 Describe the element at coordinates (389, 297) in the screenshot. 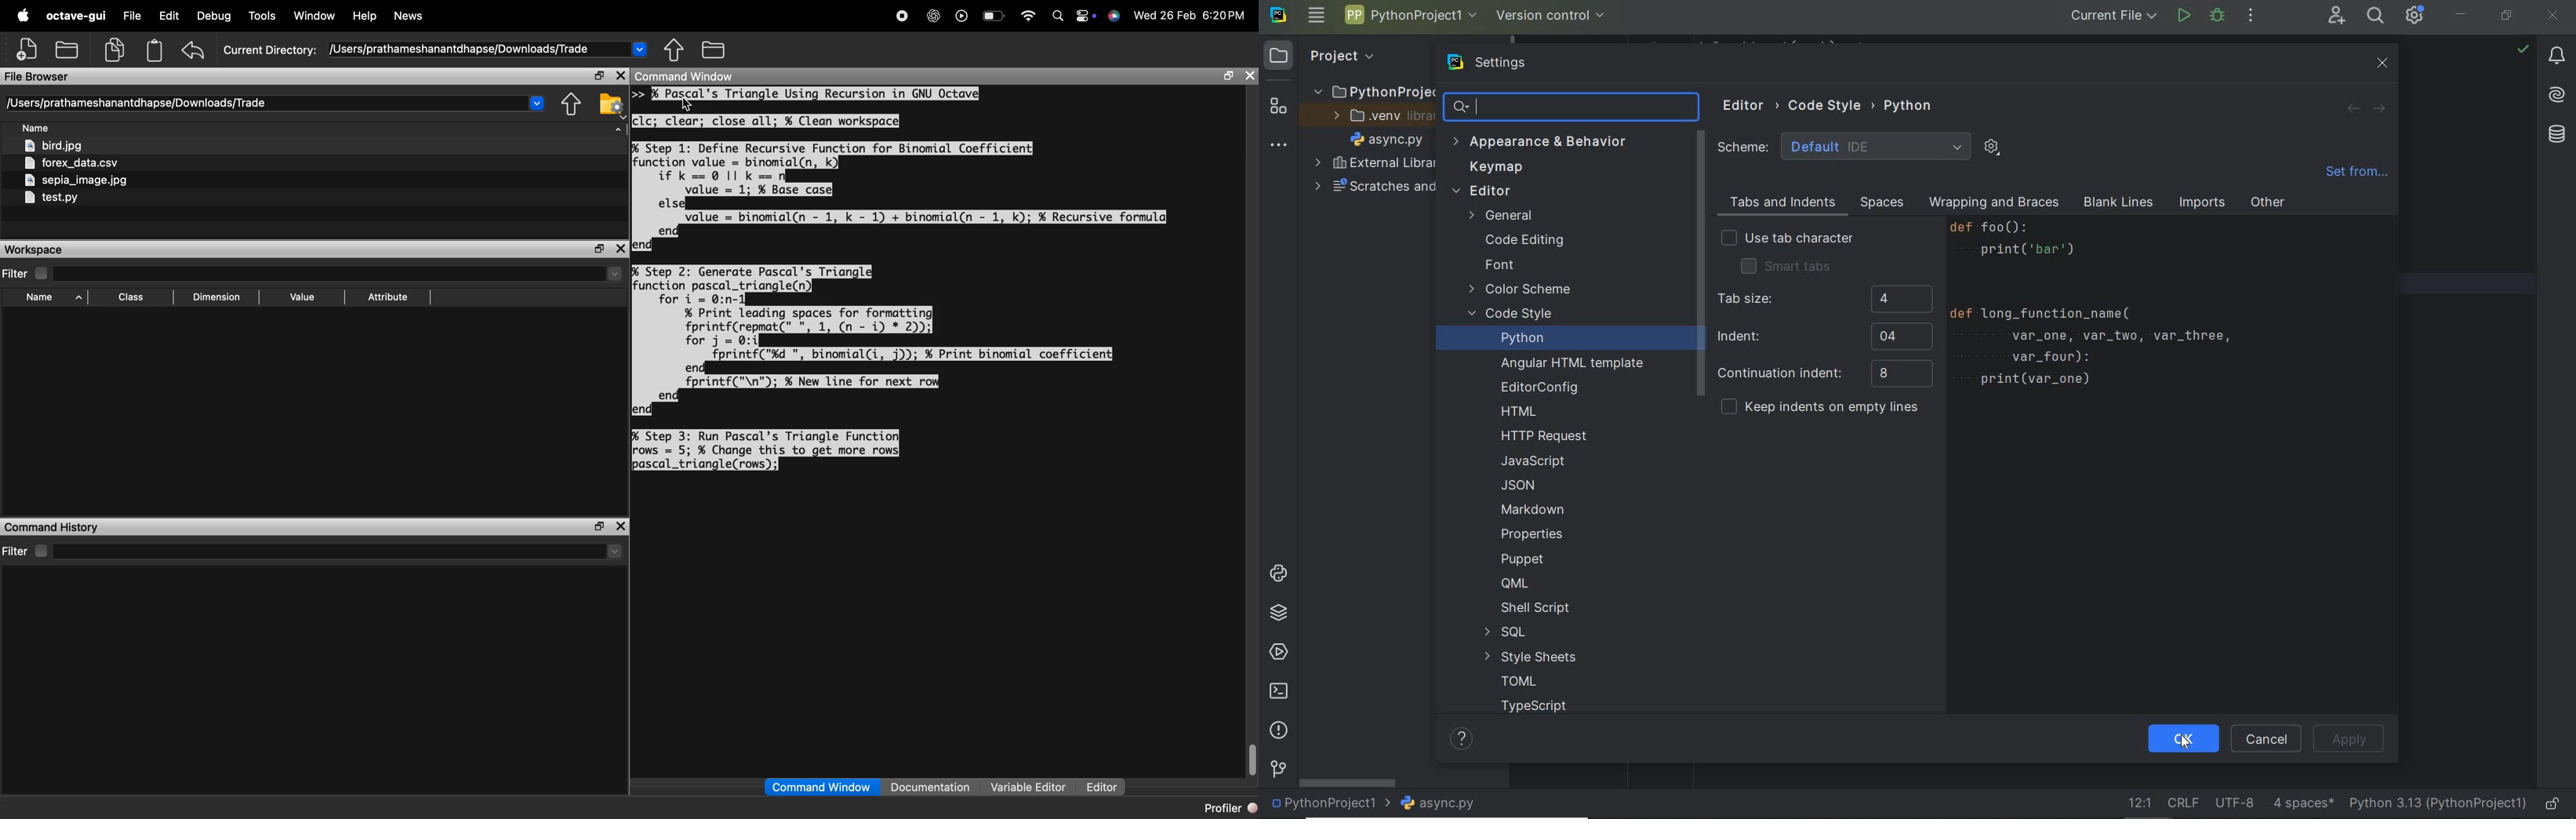

I see `Attribute` at that location.